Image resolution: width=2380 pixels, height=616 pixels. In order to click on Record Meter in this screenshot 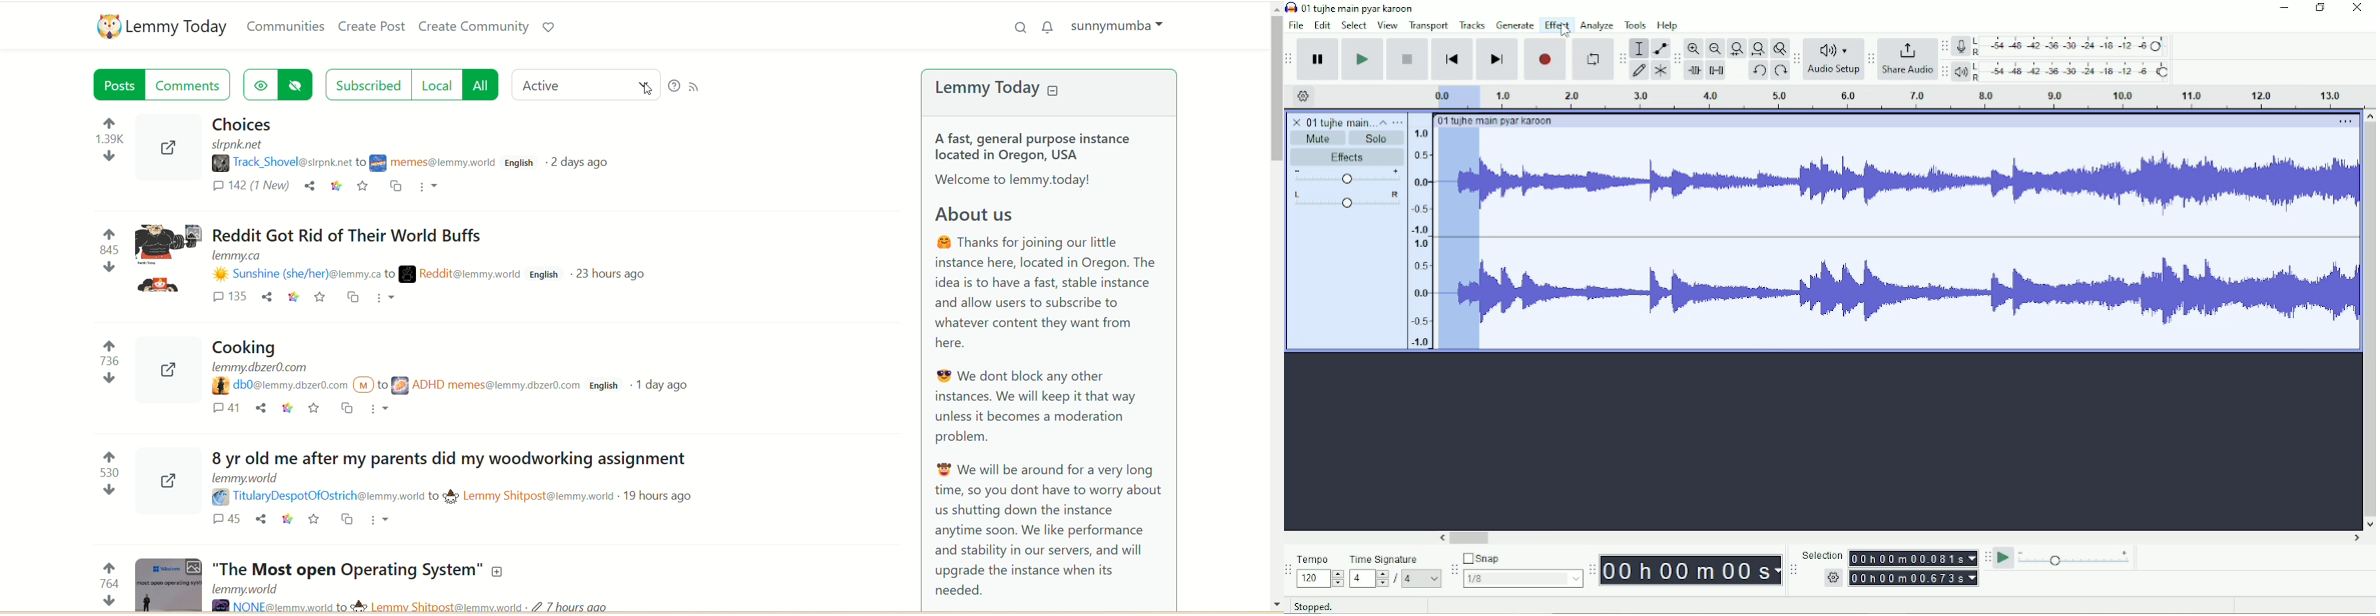, I will do `click(2063, 46)`.